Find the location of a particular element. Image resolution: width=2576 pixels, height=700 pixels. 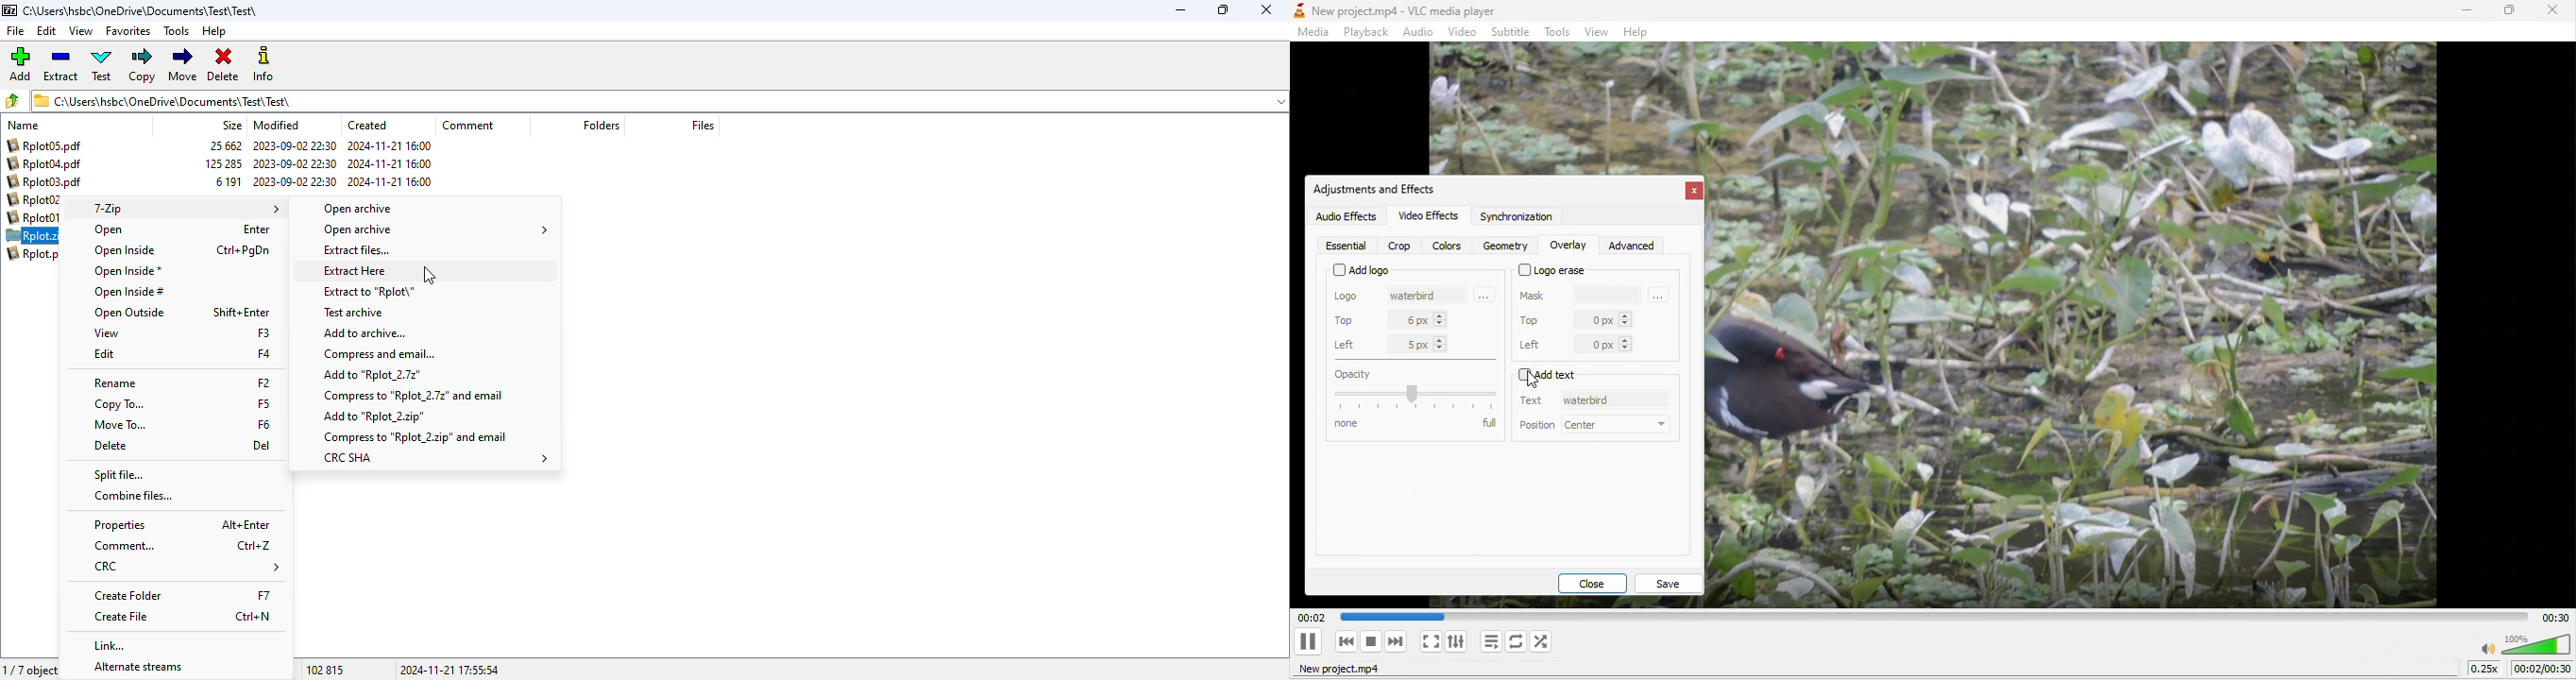

left is located at coordinates (1537, 344).